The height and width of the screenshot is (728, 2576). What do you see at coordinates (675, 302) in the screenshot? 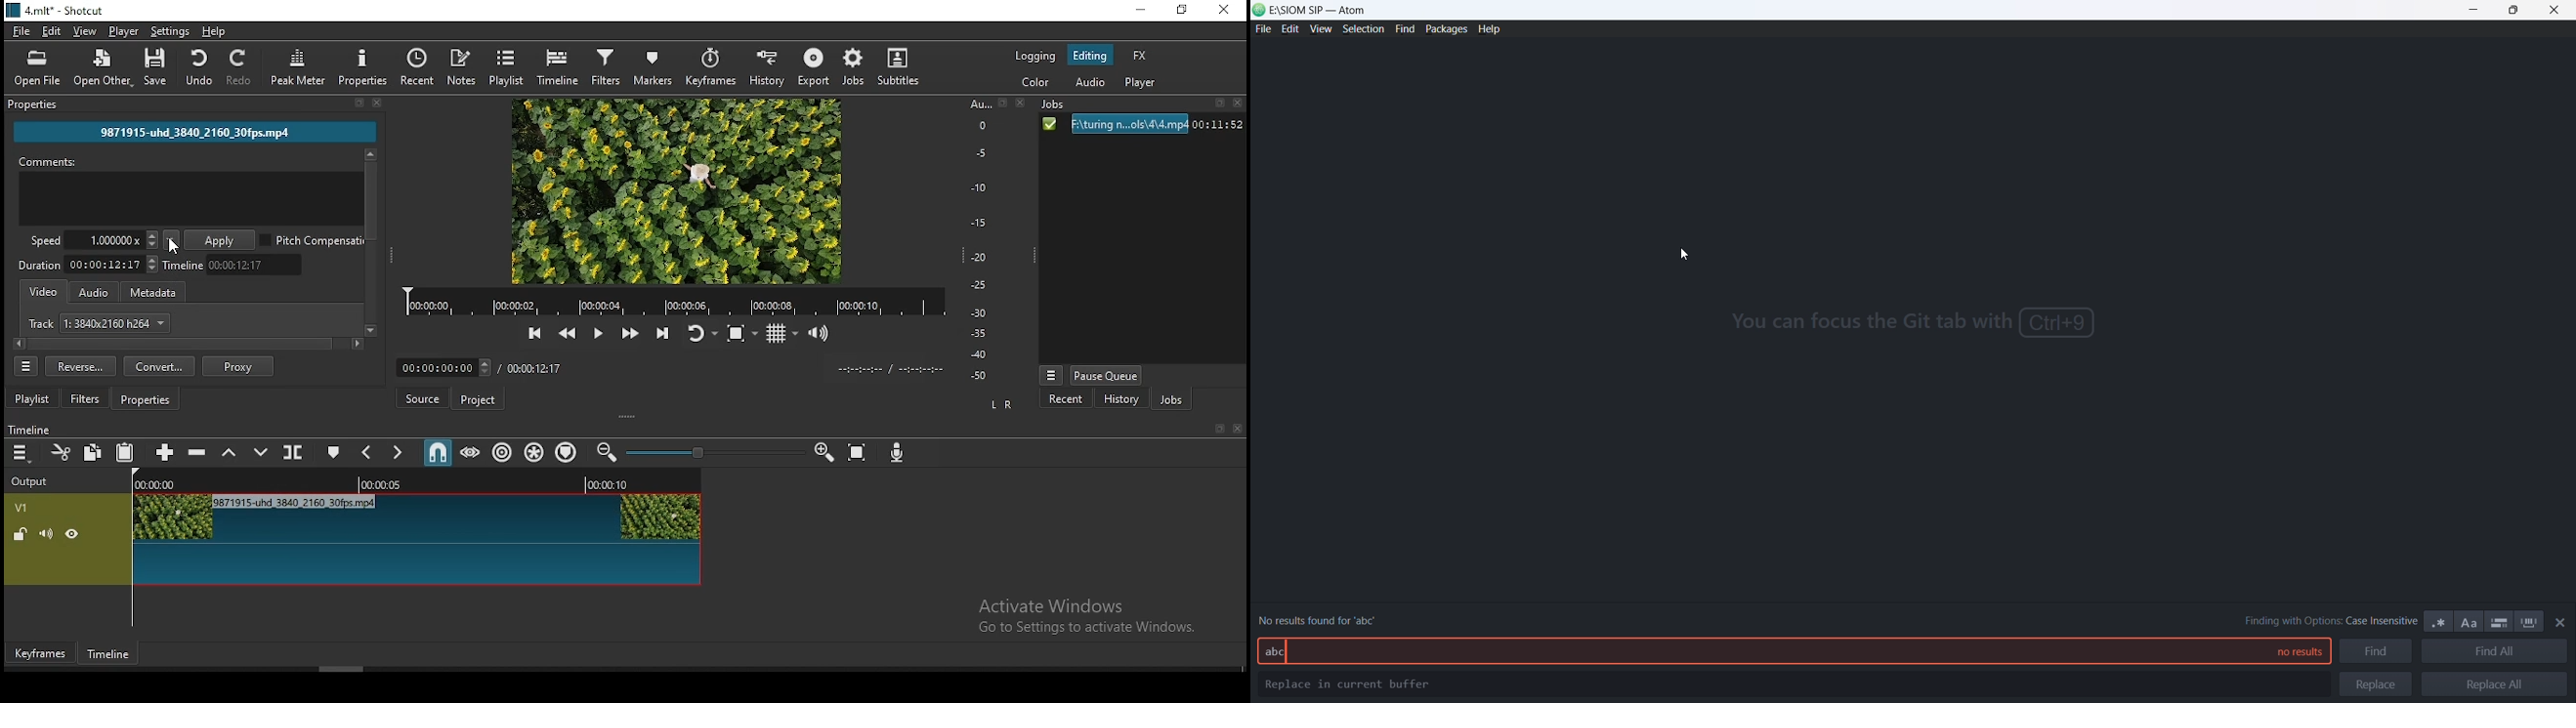
I see `Player` at bounding box center [675, 302].